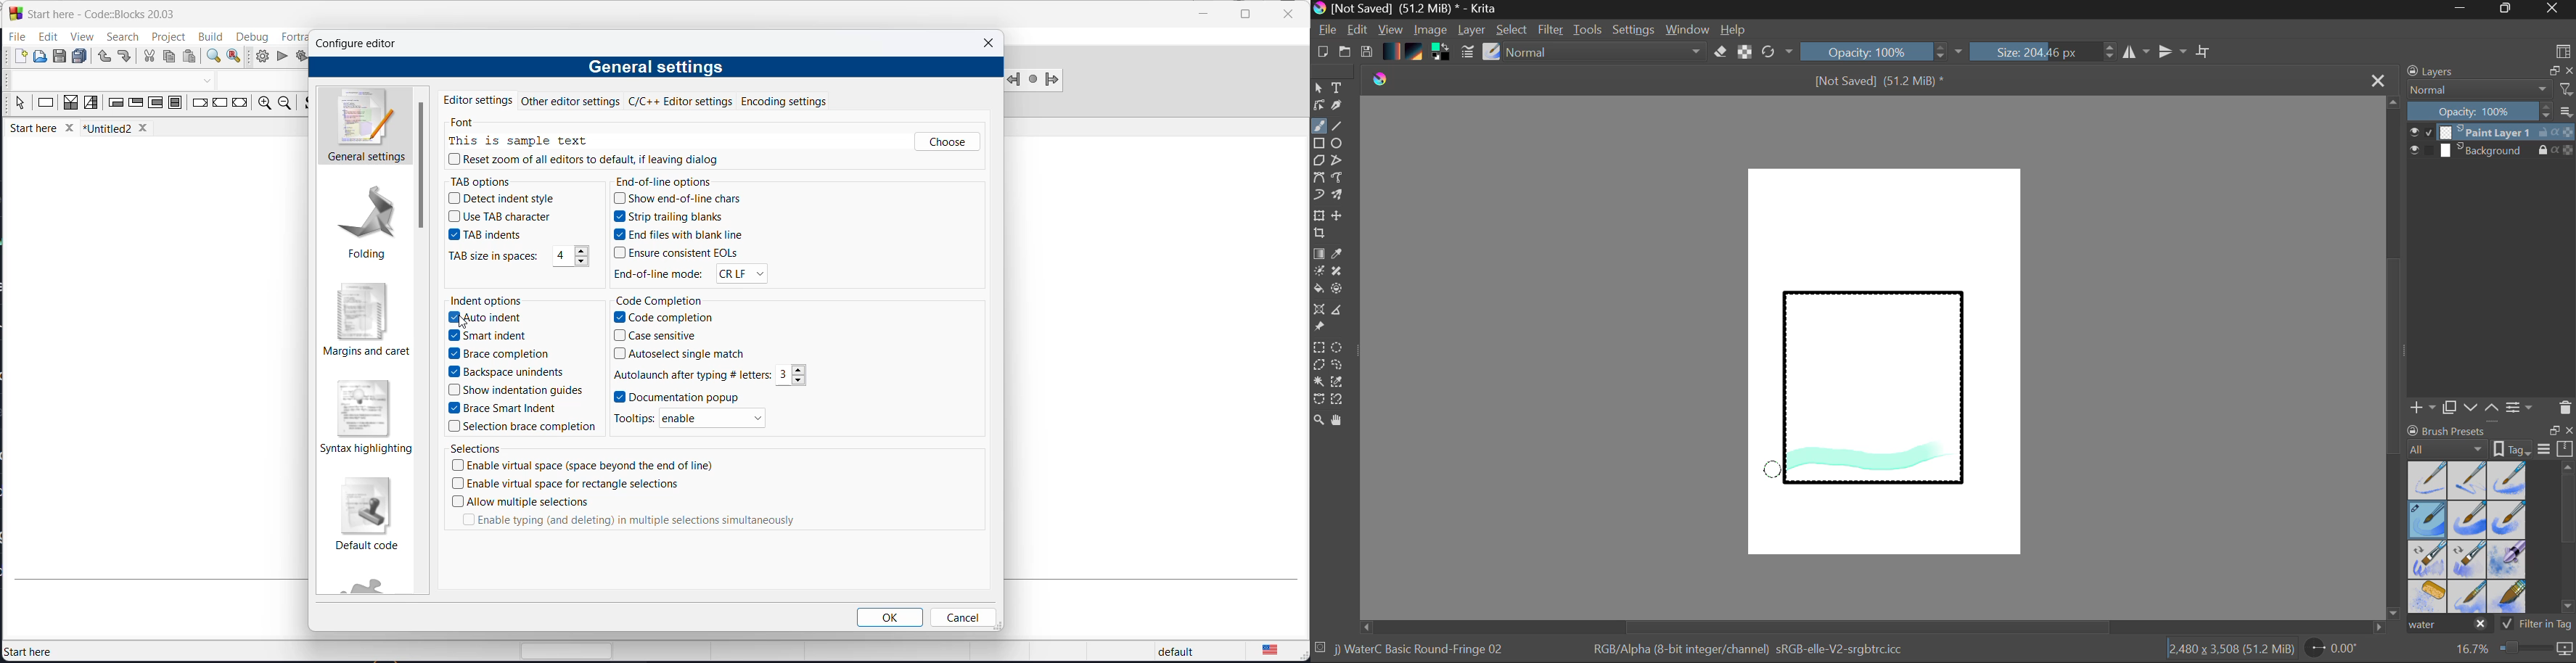 The height and width of the screenshot is (672, 2576). Describe the element at coordinates (1319, 253) in the screenshot. I see `Fill Gradient` at that location.